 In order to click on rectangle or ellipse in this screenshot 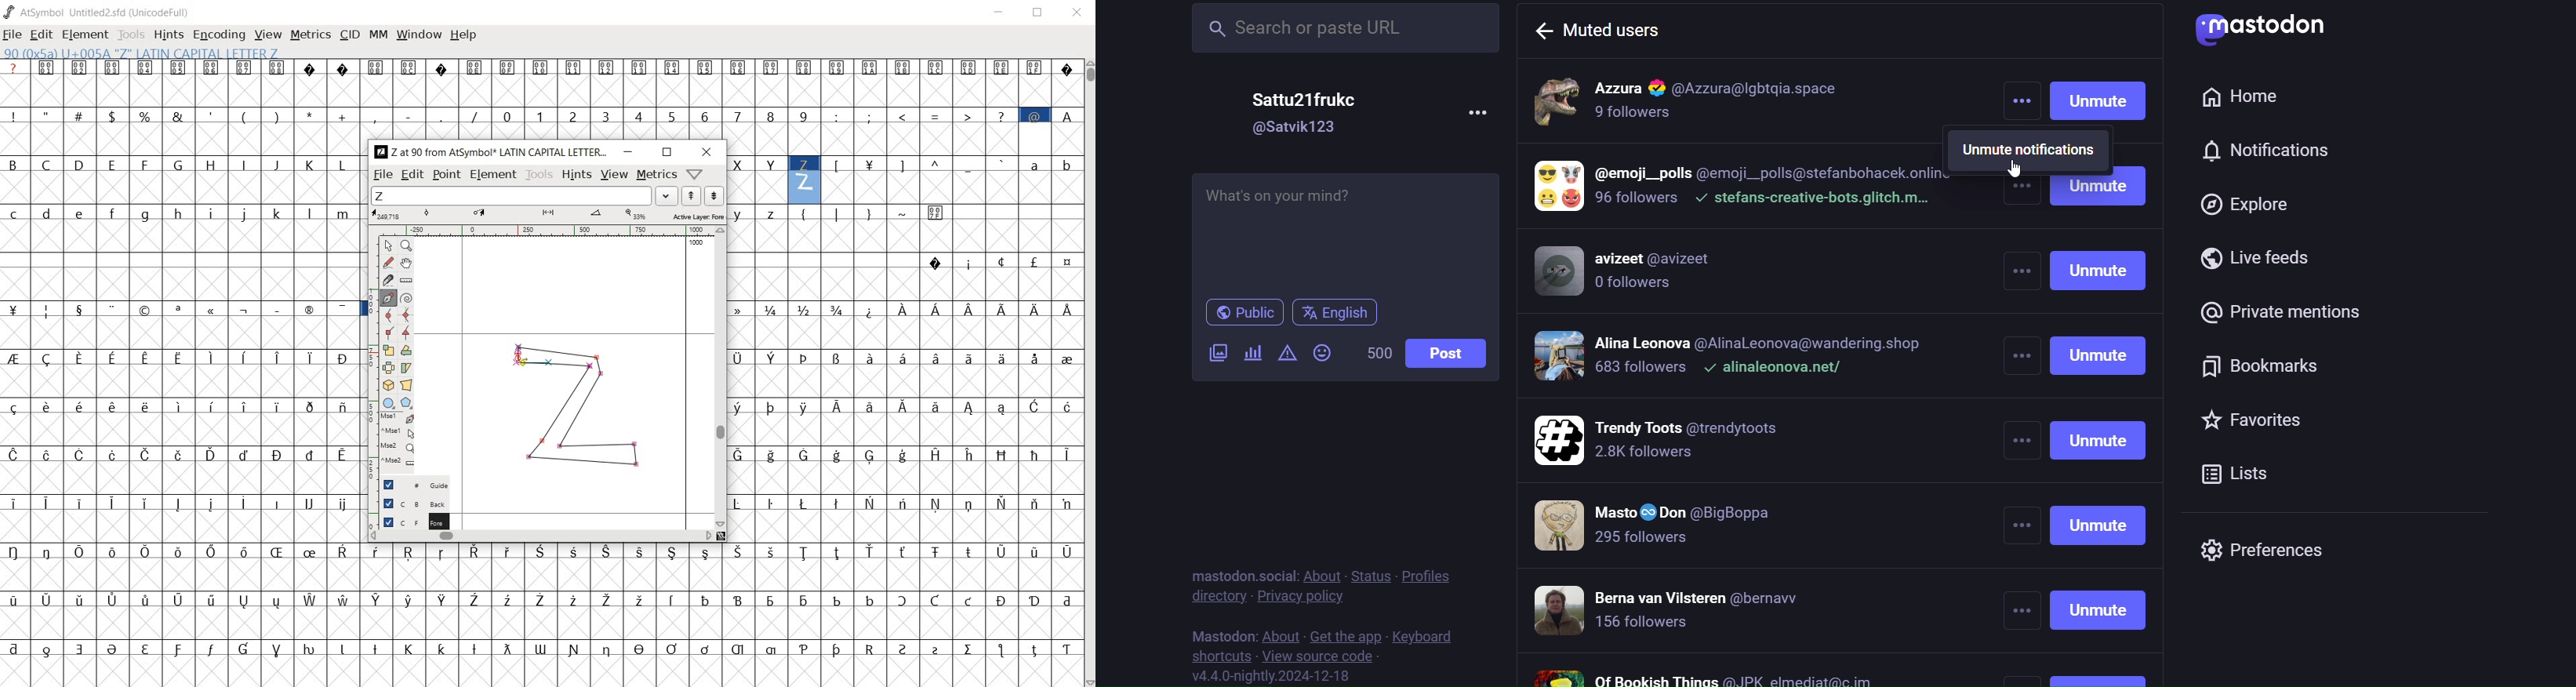, I will do `click(389, 403)`.